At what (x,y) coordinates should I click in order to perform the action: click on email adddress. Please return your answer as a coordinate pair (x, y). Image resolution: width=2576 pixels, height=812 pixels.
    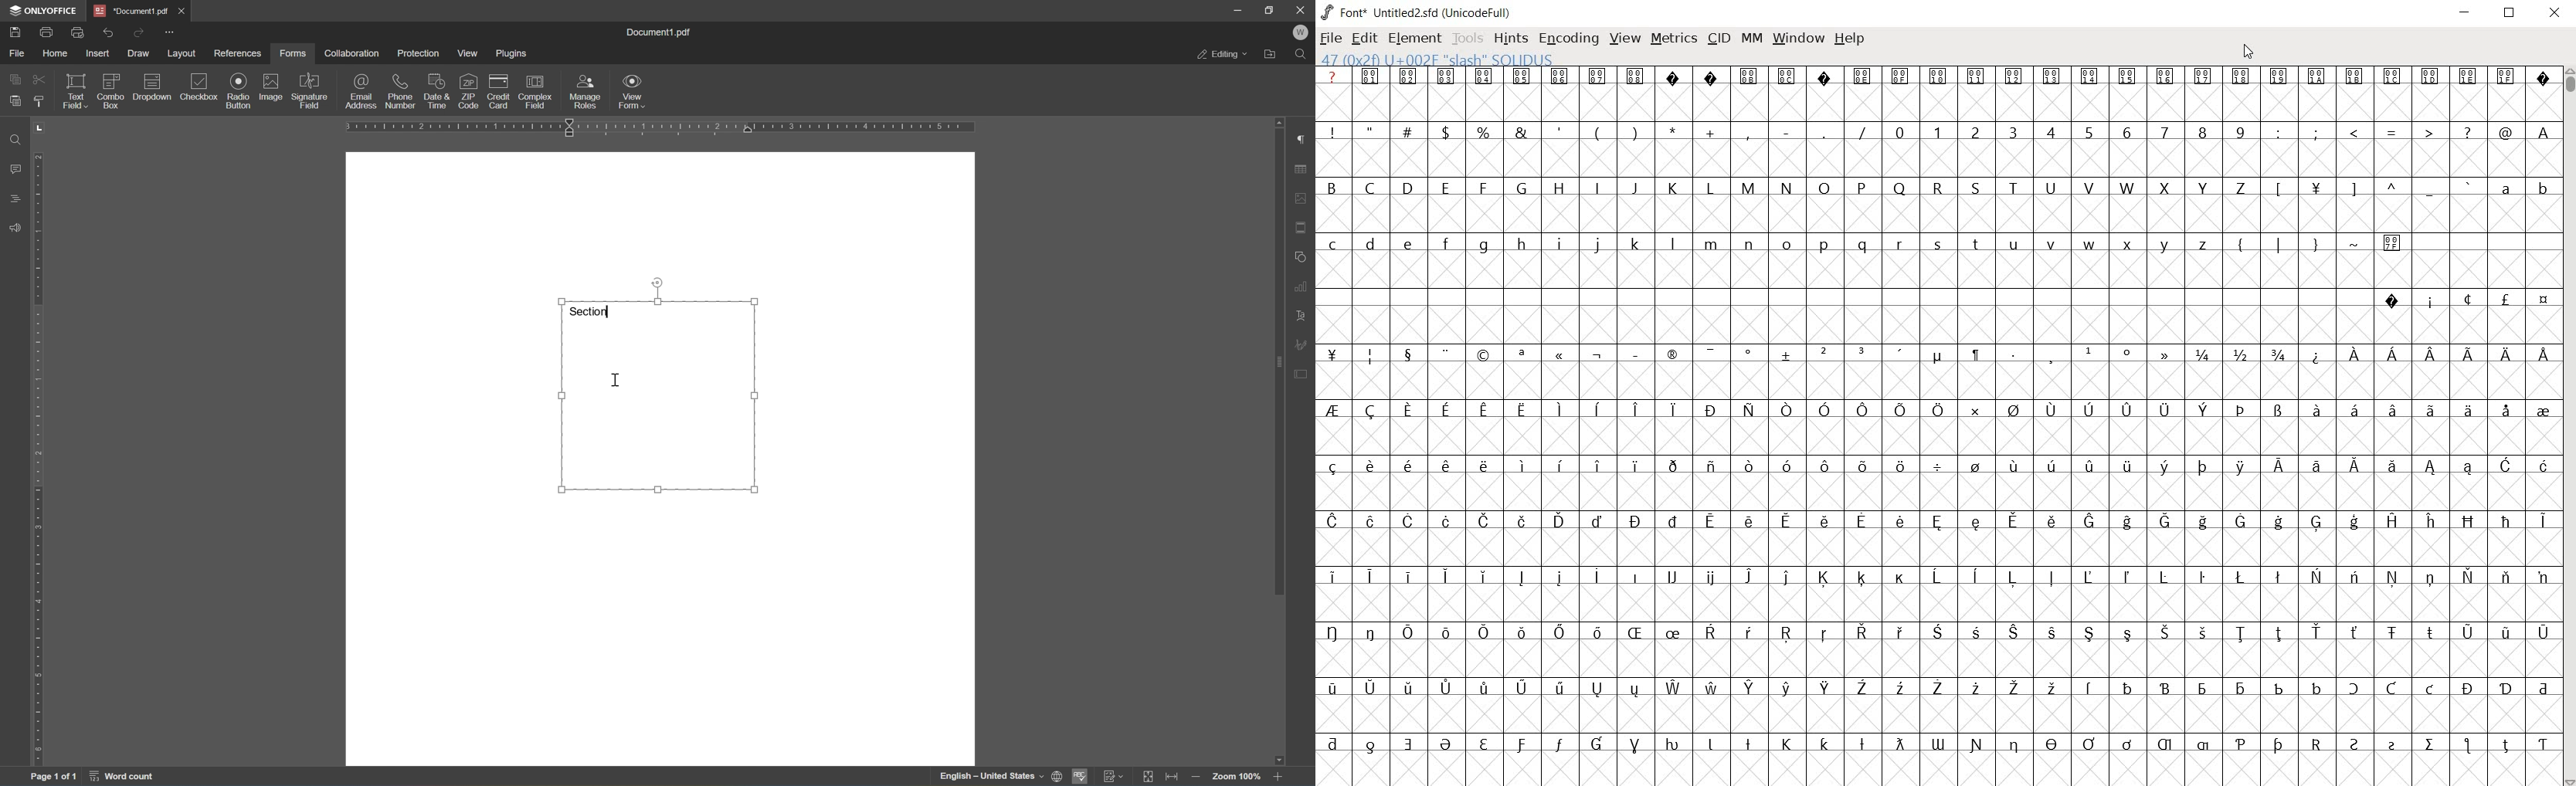
    Looking at the image, I should click on (360, 91).